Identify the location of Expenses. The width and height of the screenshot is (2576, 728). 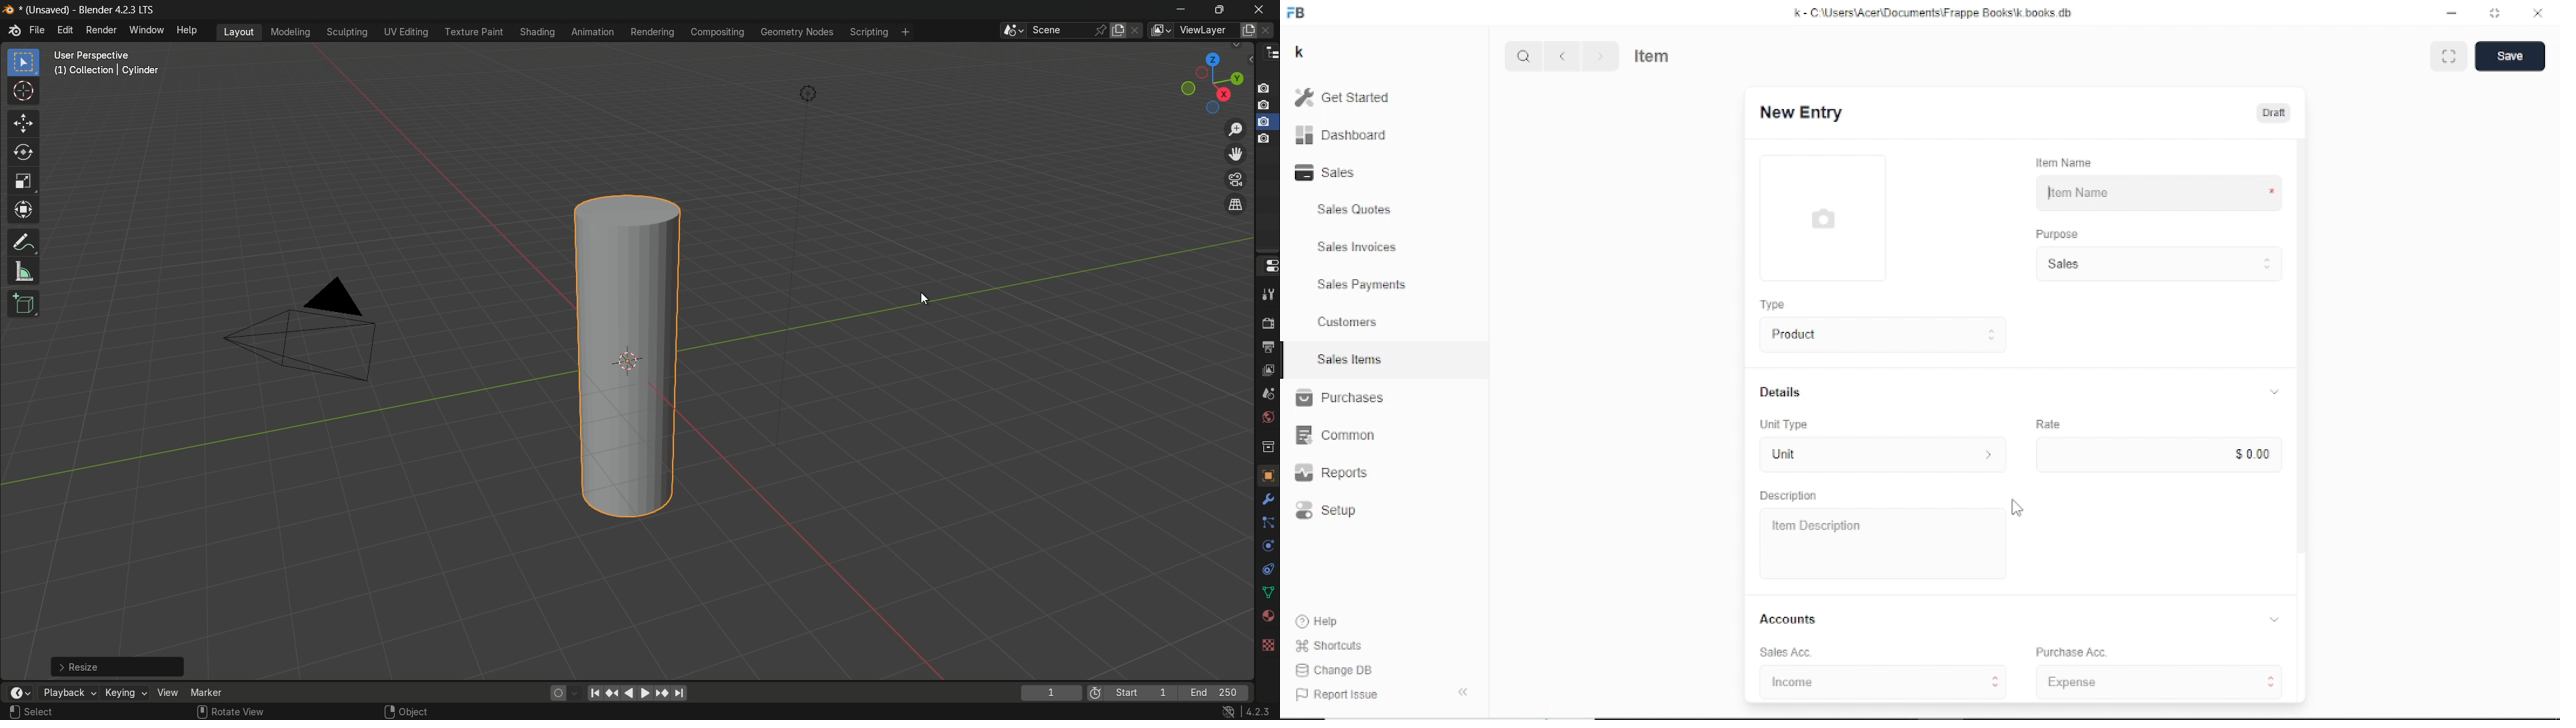
(2164, 682).